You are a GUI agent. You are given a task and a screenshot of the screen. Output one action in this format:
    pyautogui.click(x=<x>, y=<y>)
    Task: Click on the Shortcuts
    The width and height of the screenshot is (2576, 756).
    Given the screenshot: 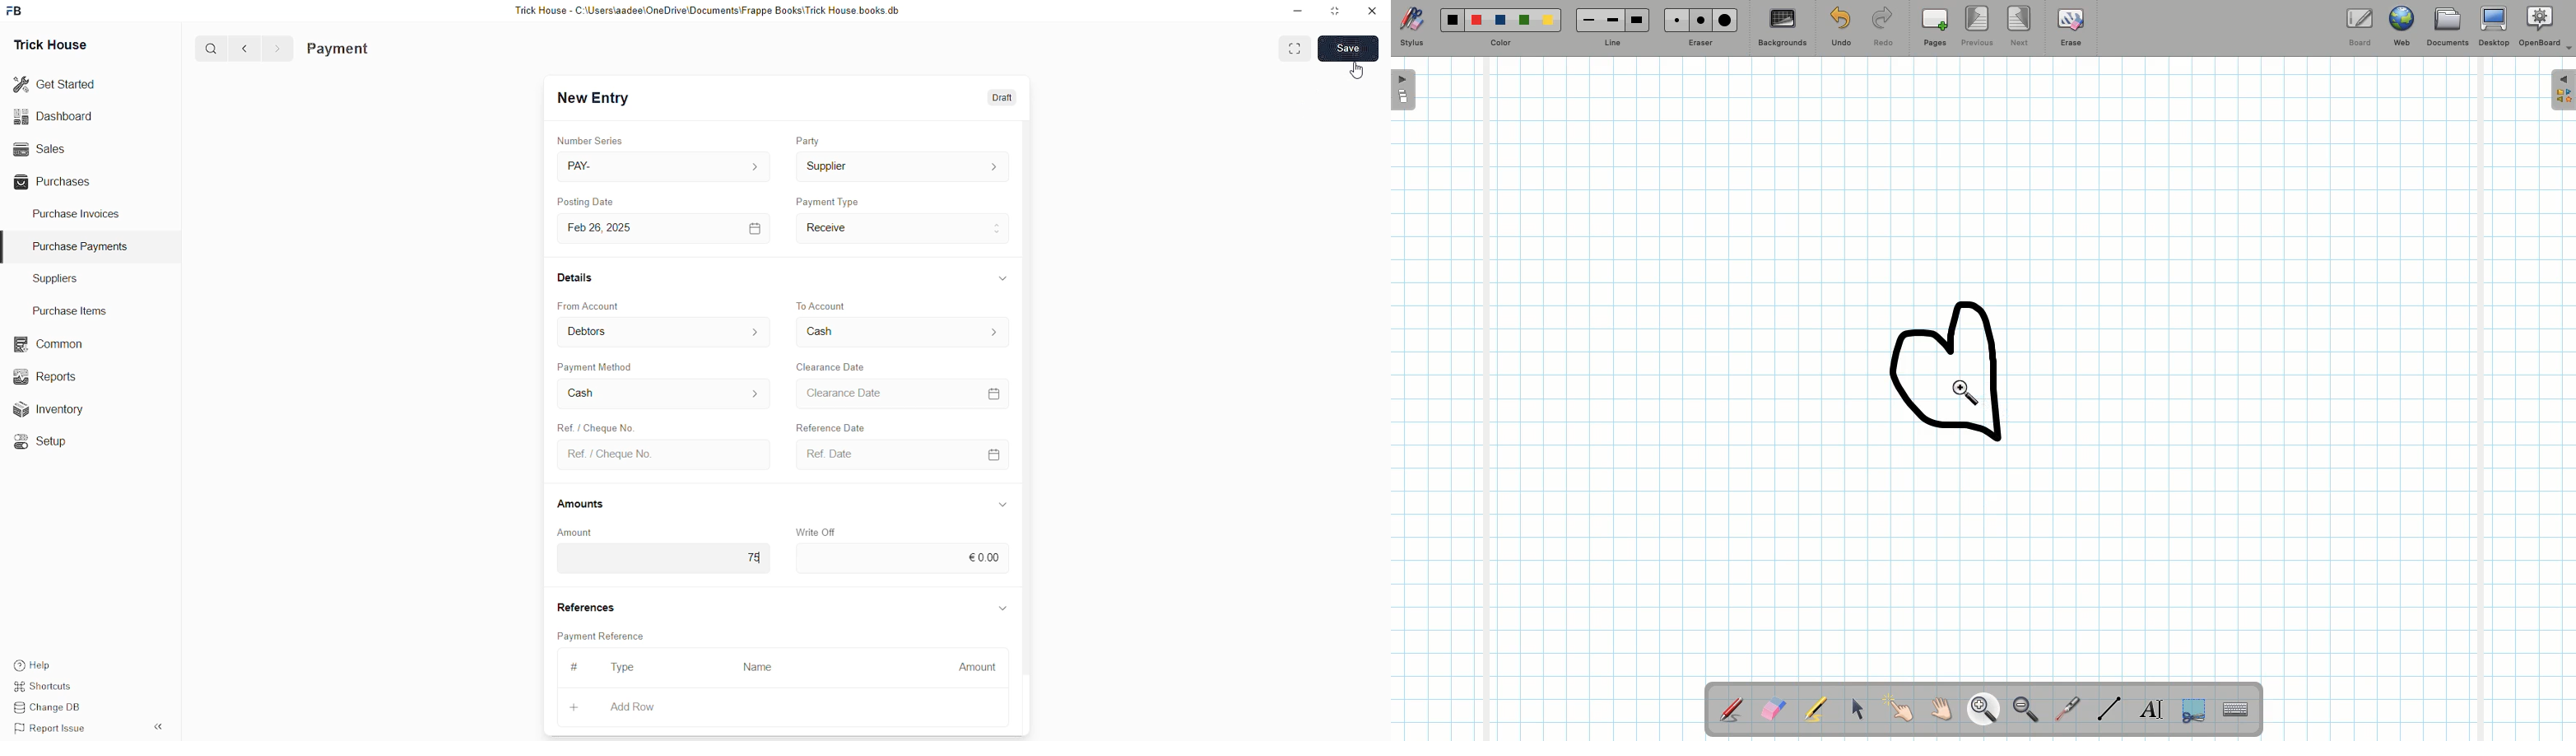 What is the action you would take?
    pyautogui.click(x=43, y=687)
    